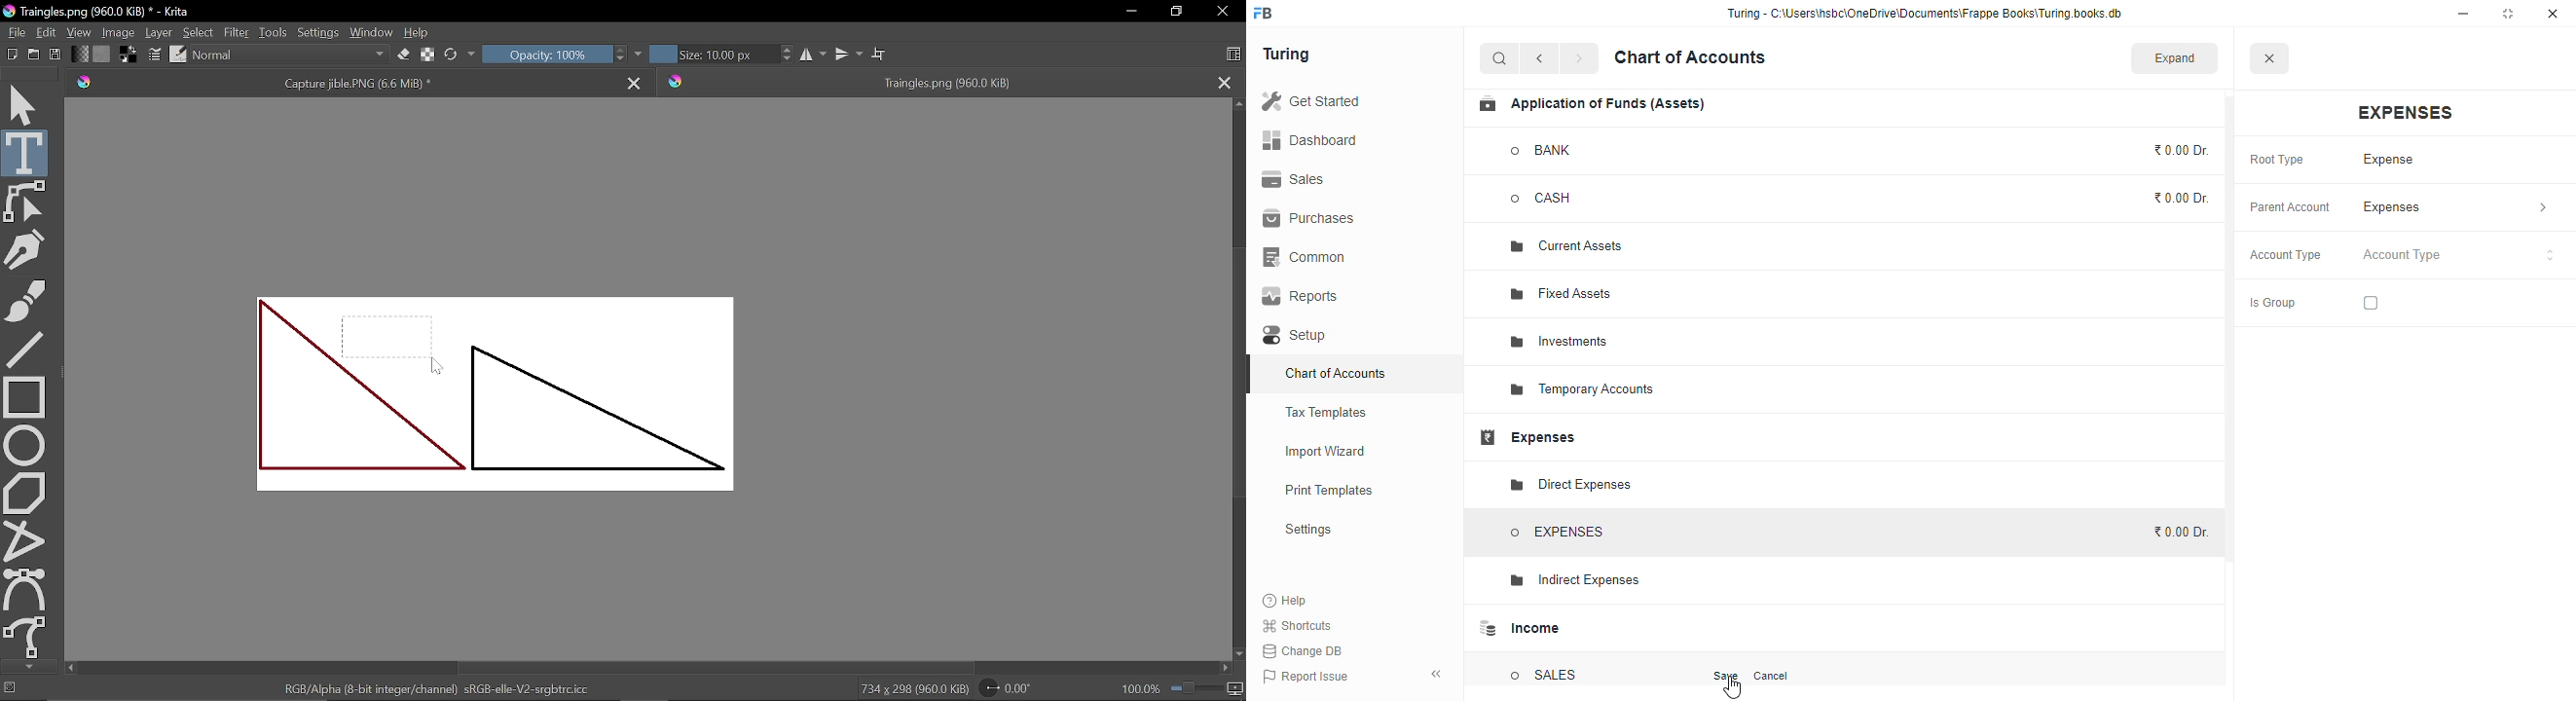 The width and height of the screenshot is (2576, 728). Describe the element at coordinates (1770, 676) in the screenshot. I see `cancel` at that location.